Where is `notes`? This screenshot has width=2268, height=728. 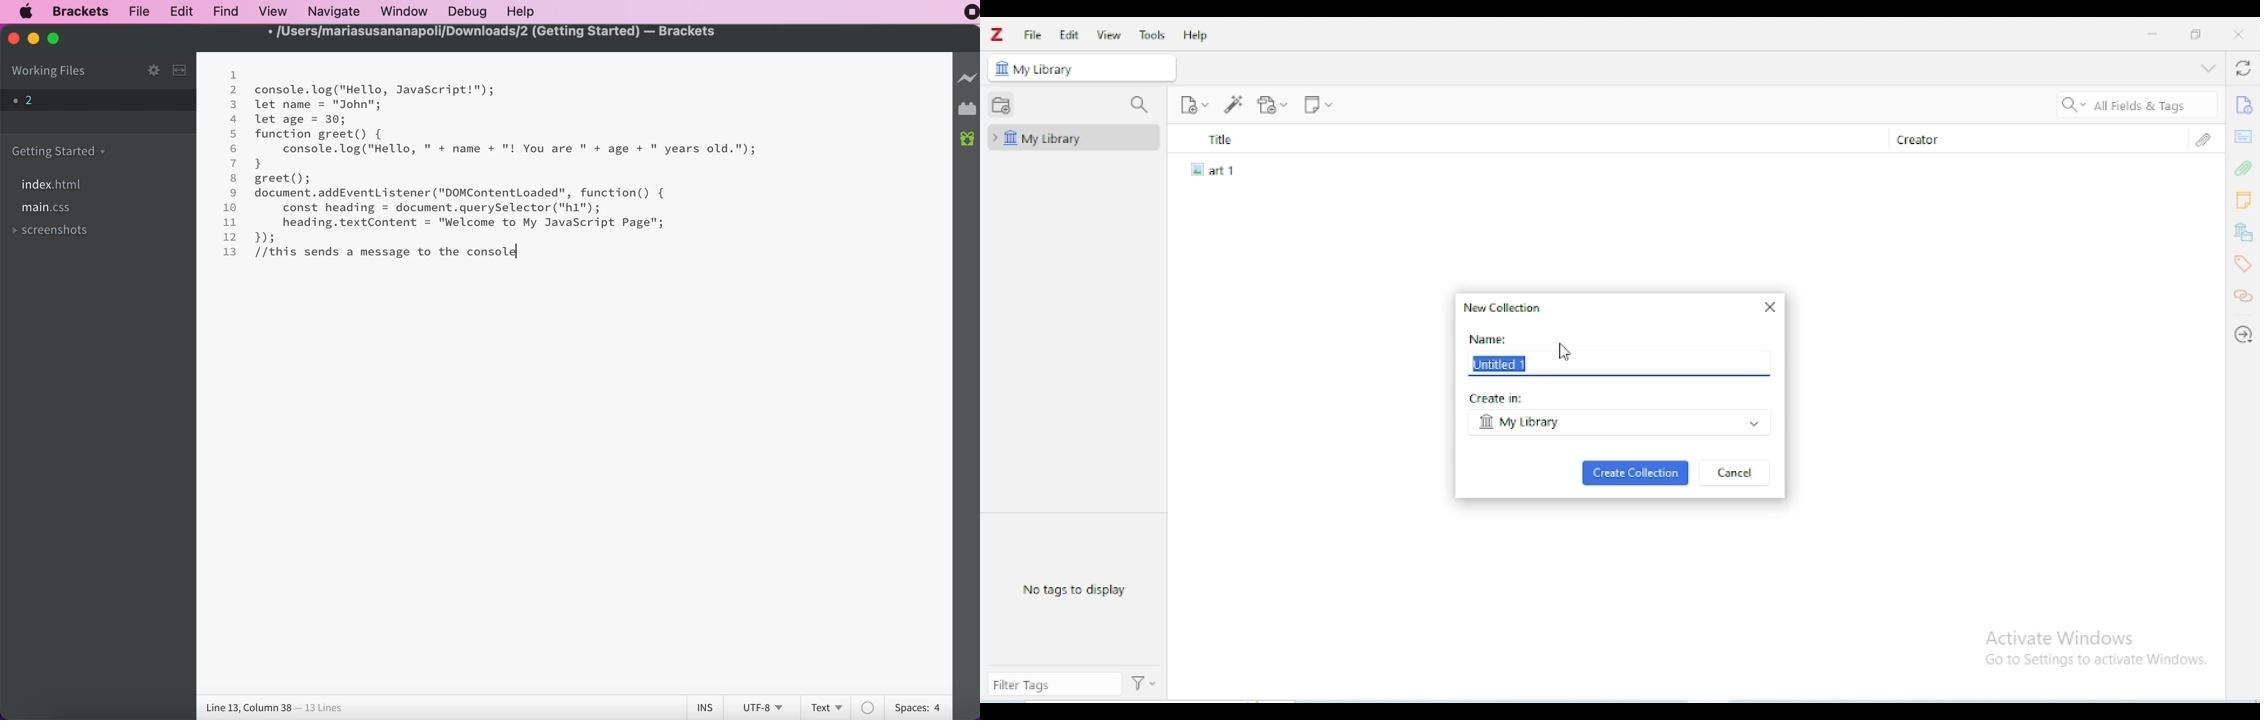
notes is located at coordinates (2243, 201).